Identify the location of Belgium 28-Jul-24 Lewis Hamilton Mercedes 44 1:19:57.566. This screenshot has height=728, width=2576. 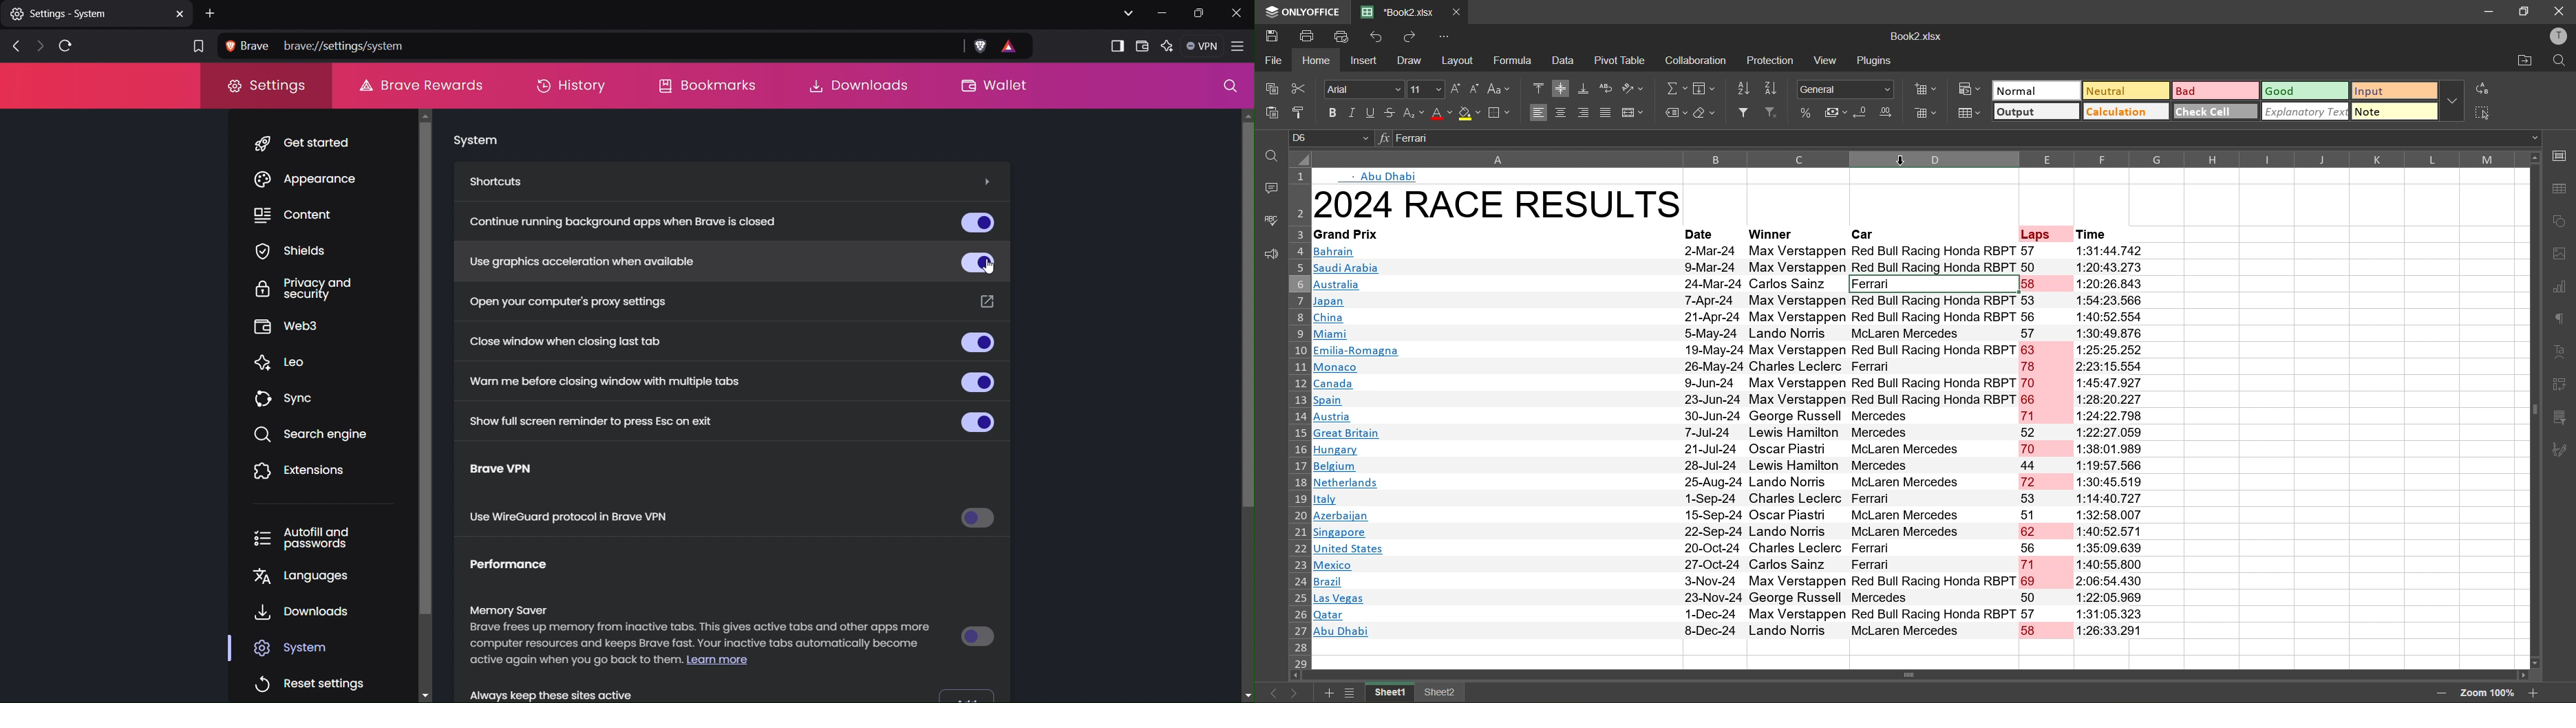
(1734, 467).